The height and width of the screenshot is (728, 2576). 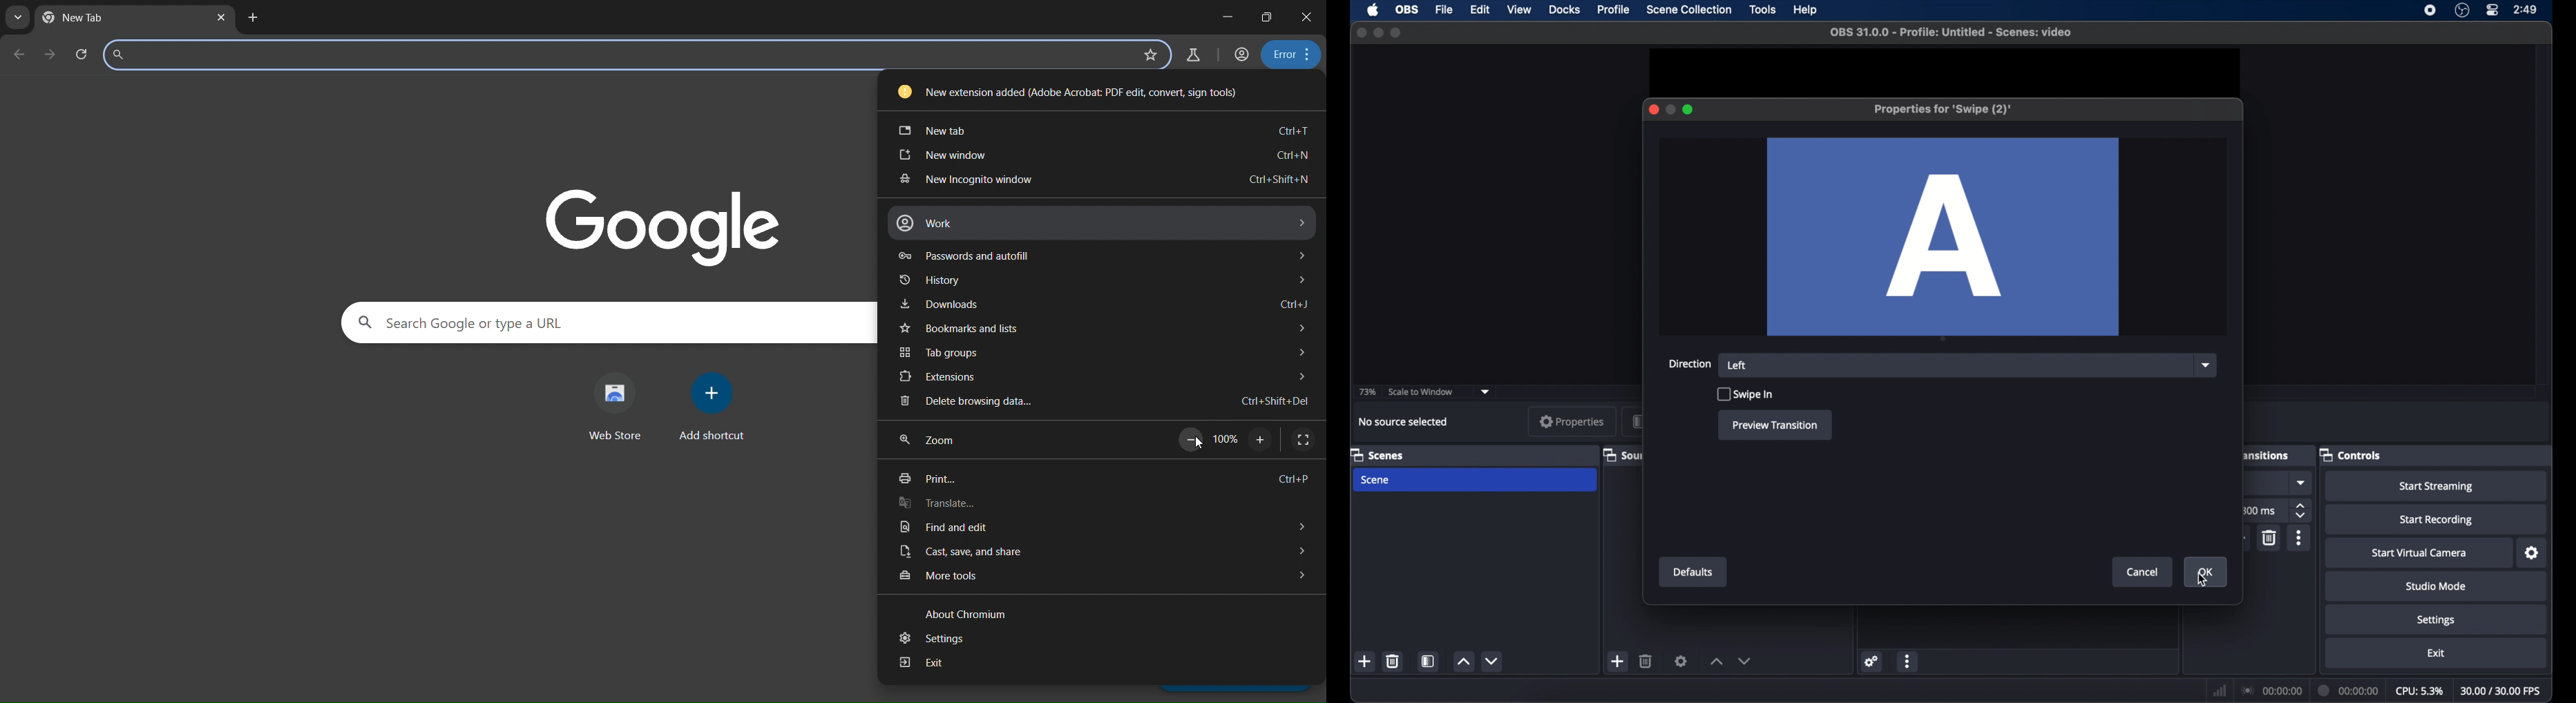 I want to click on new tab, so click(x=1108, y=128).